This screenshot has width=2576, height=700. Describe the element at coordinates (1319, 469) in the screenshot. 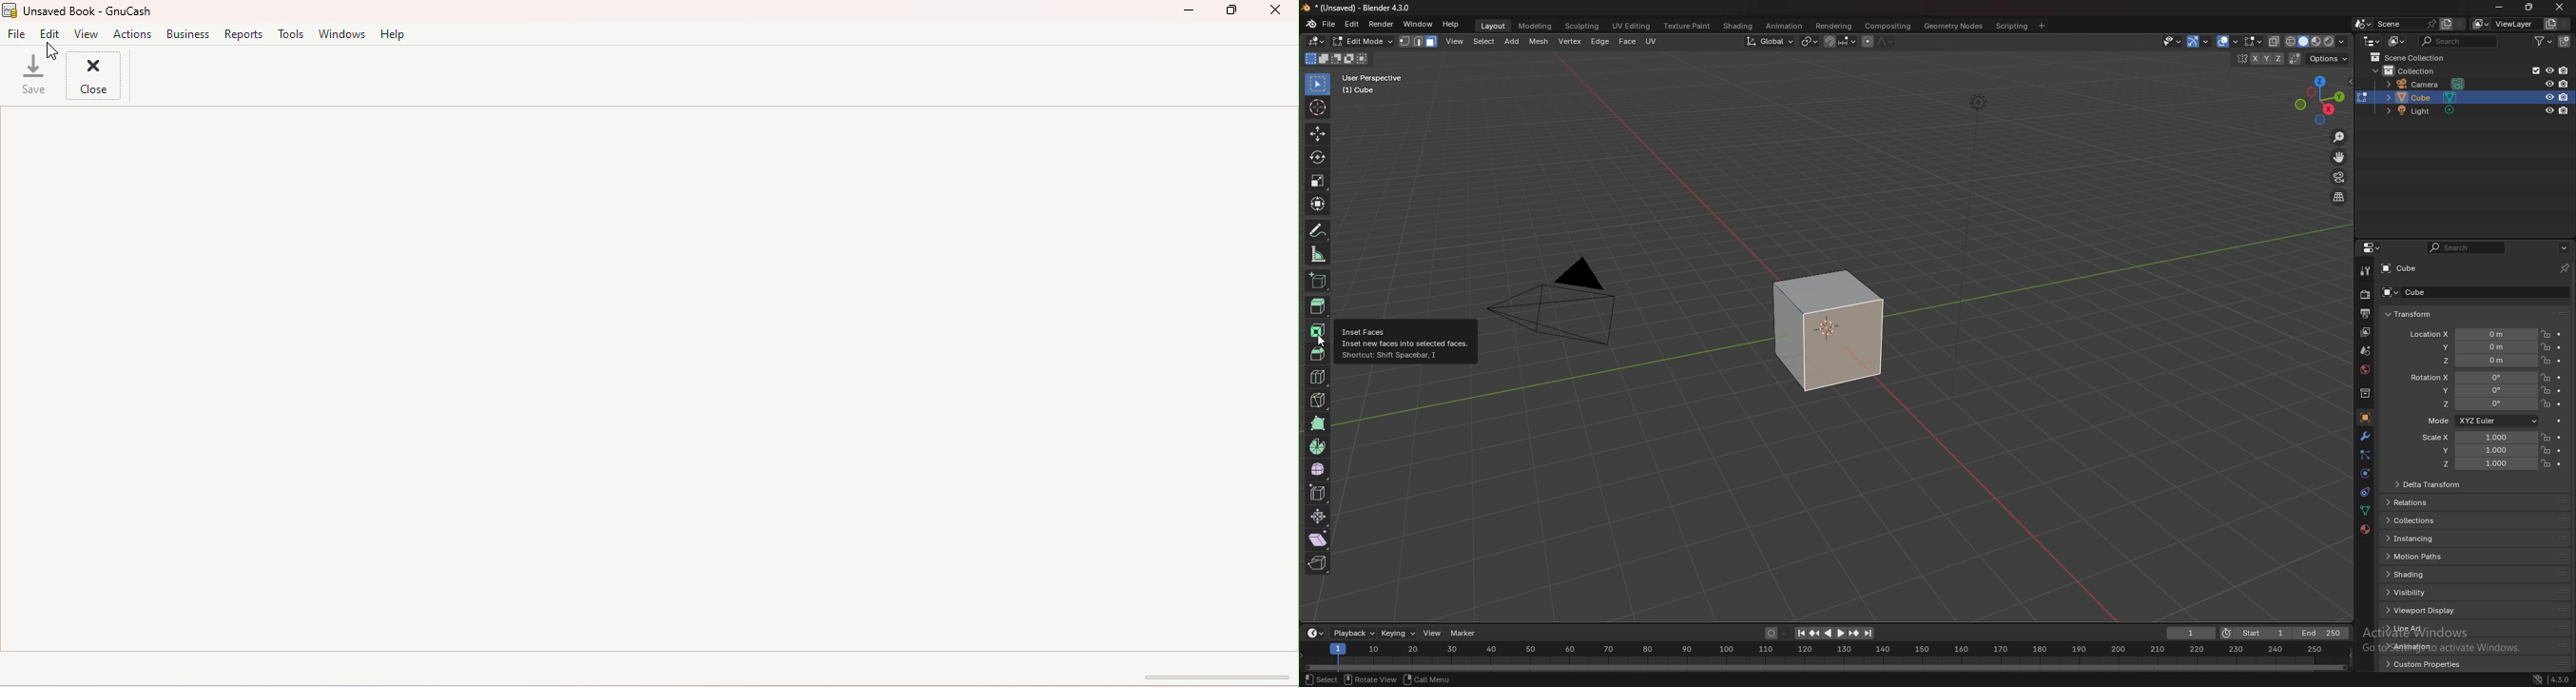

I see `smooth` at that location.